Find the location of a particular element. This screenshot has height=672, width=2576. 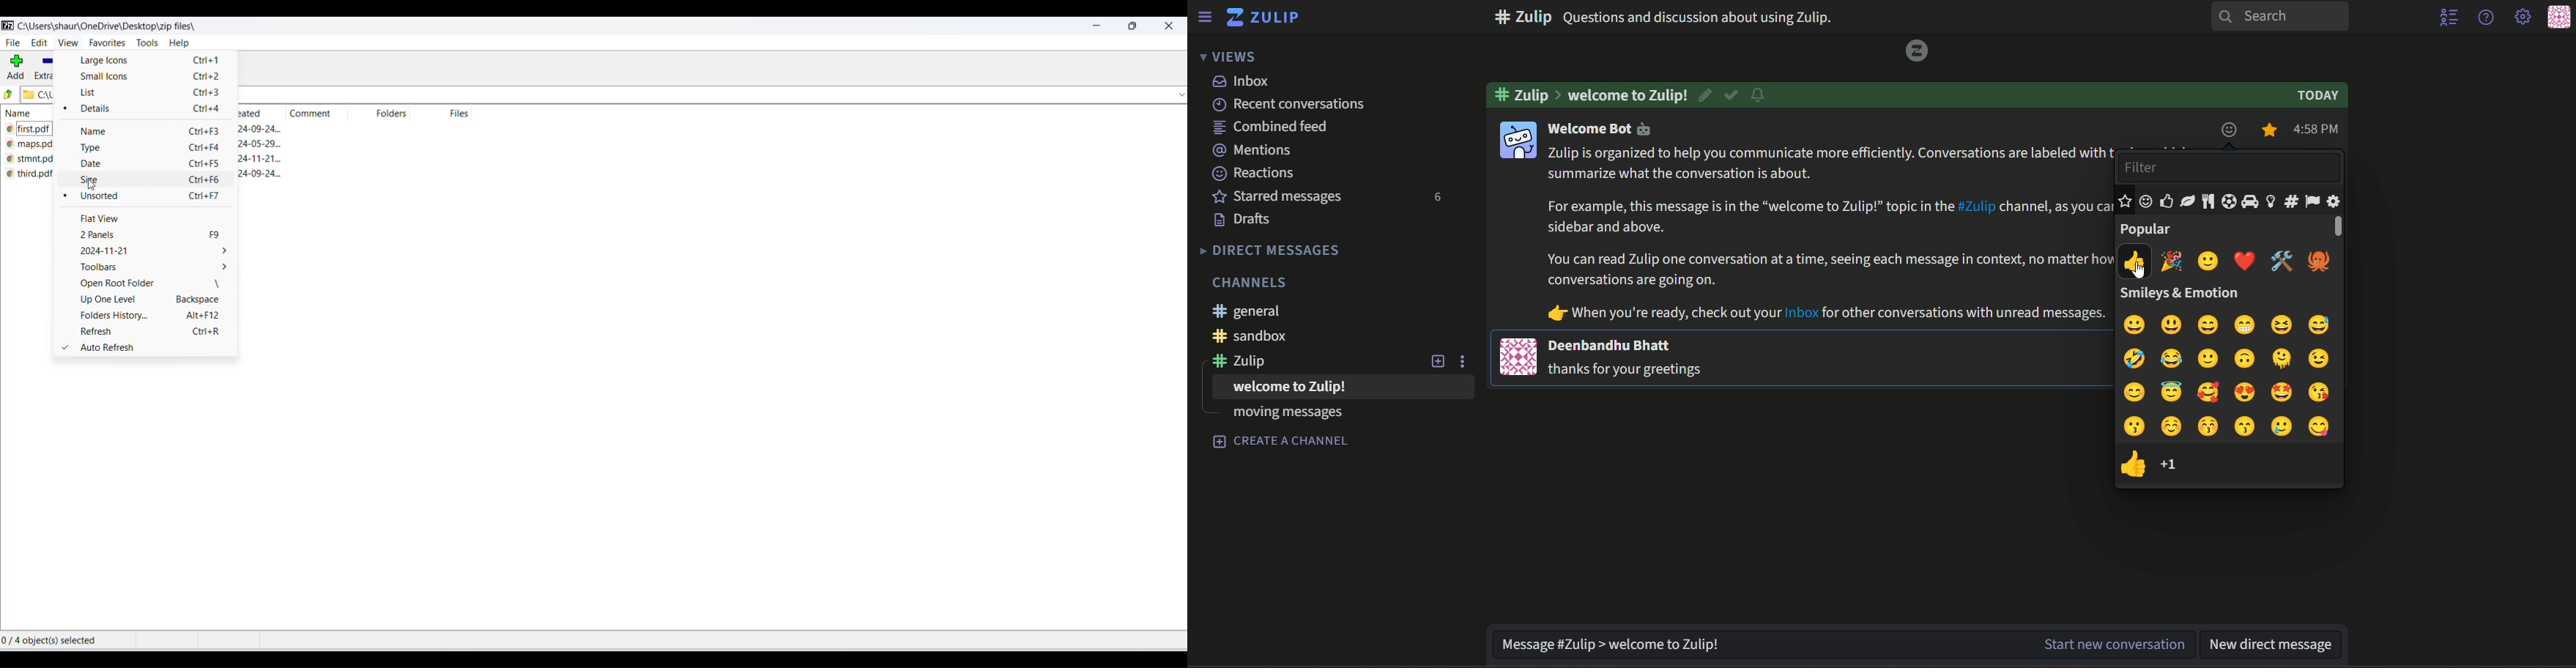

help is located at coordinates (186, 44).